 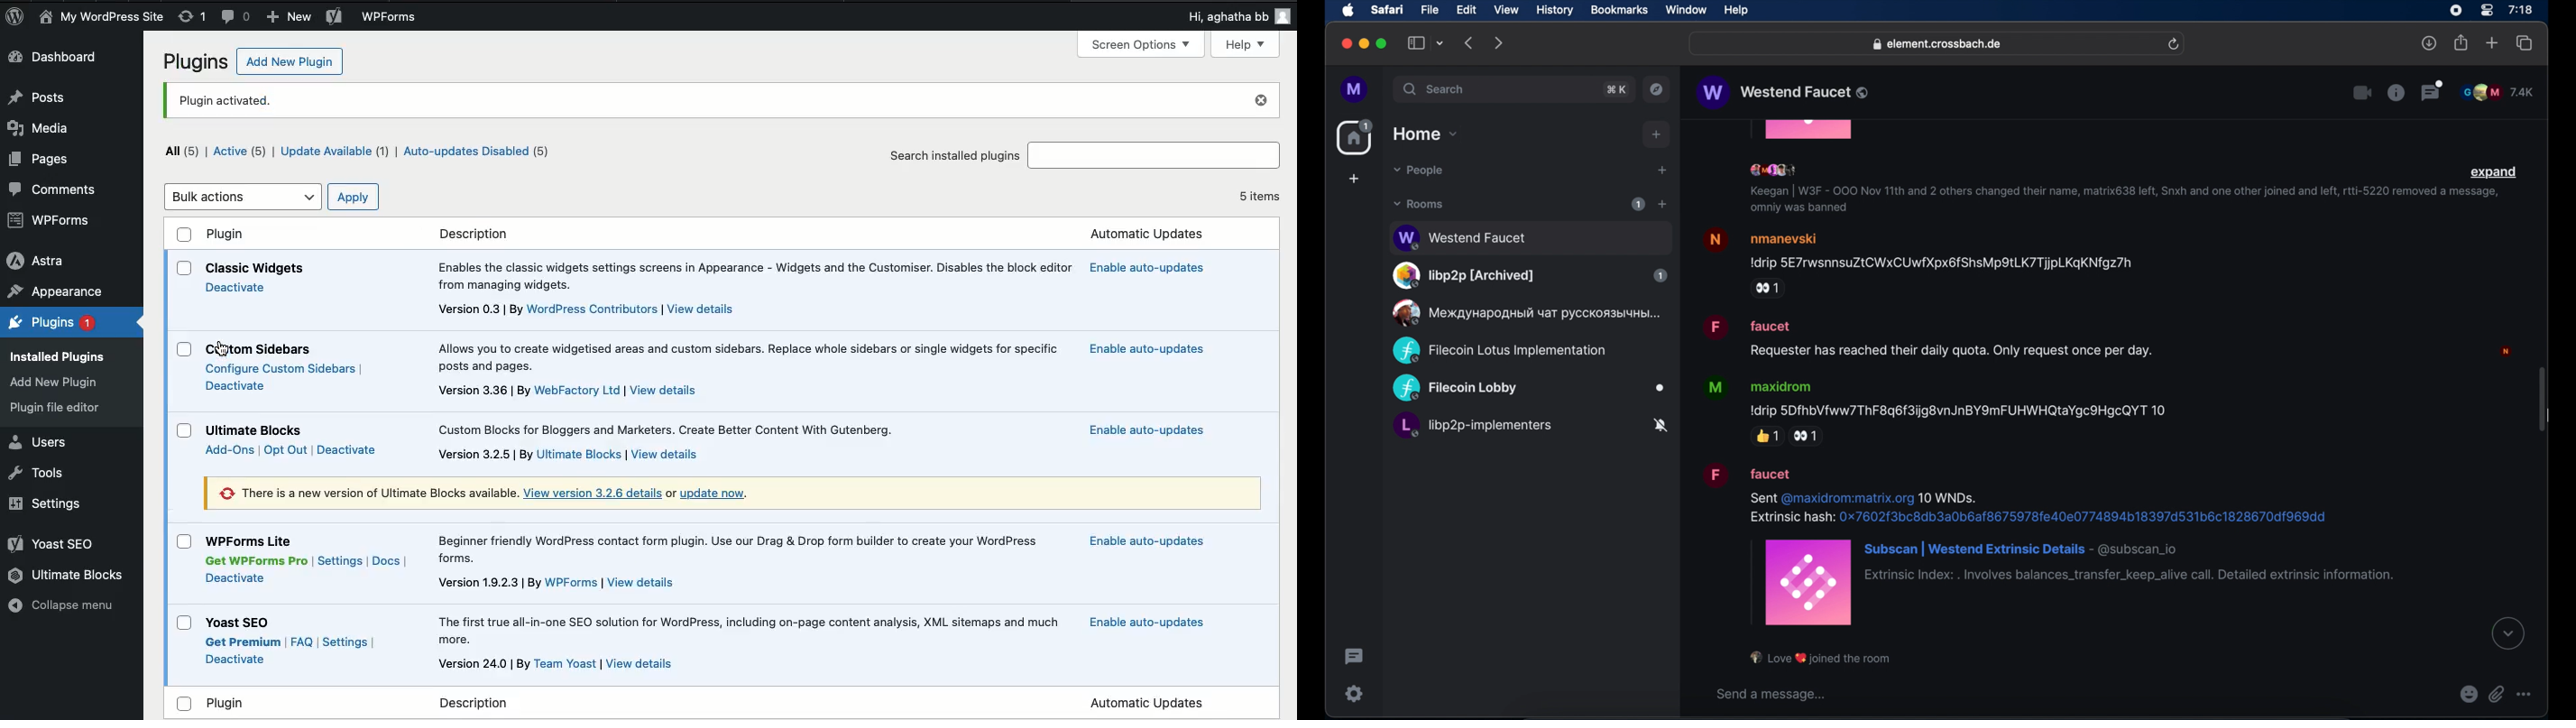 I want to click on New, so click(x=289, y=17).